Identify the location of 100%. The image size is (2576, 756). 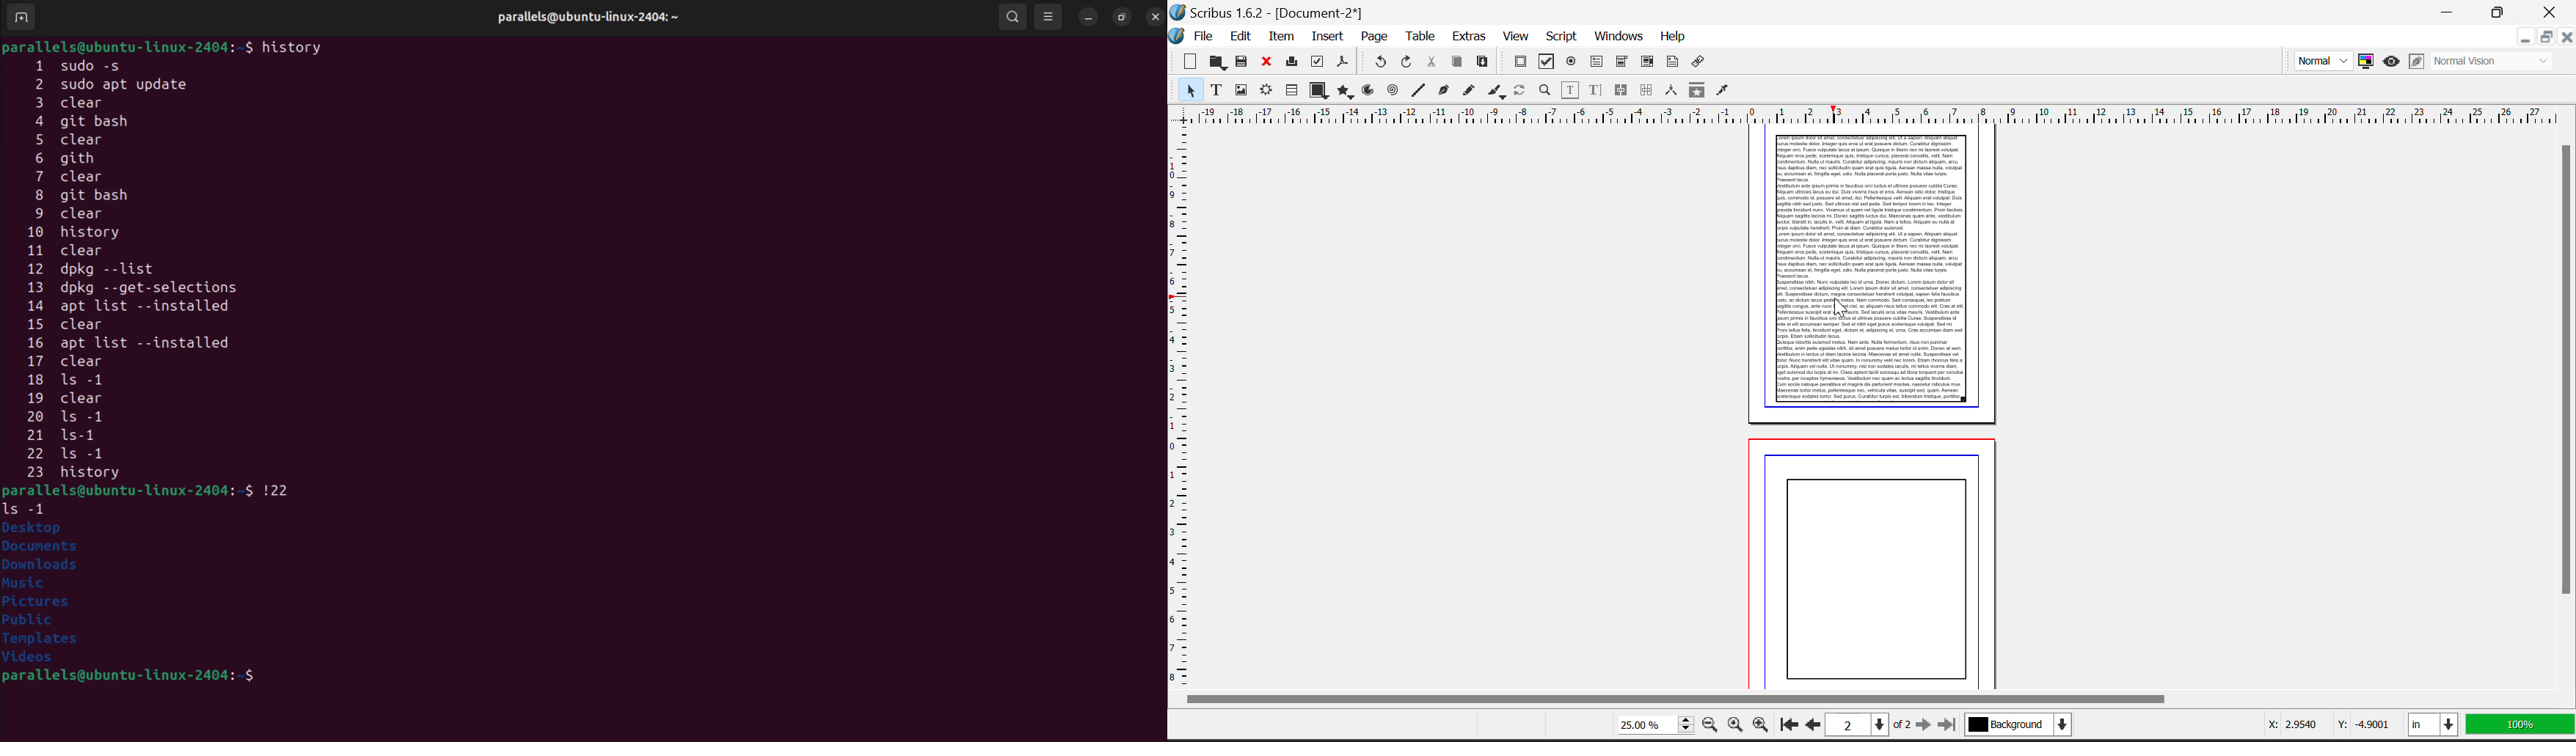
(2522, 728).